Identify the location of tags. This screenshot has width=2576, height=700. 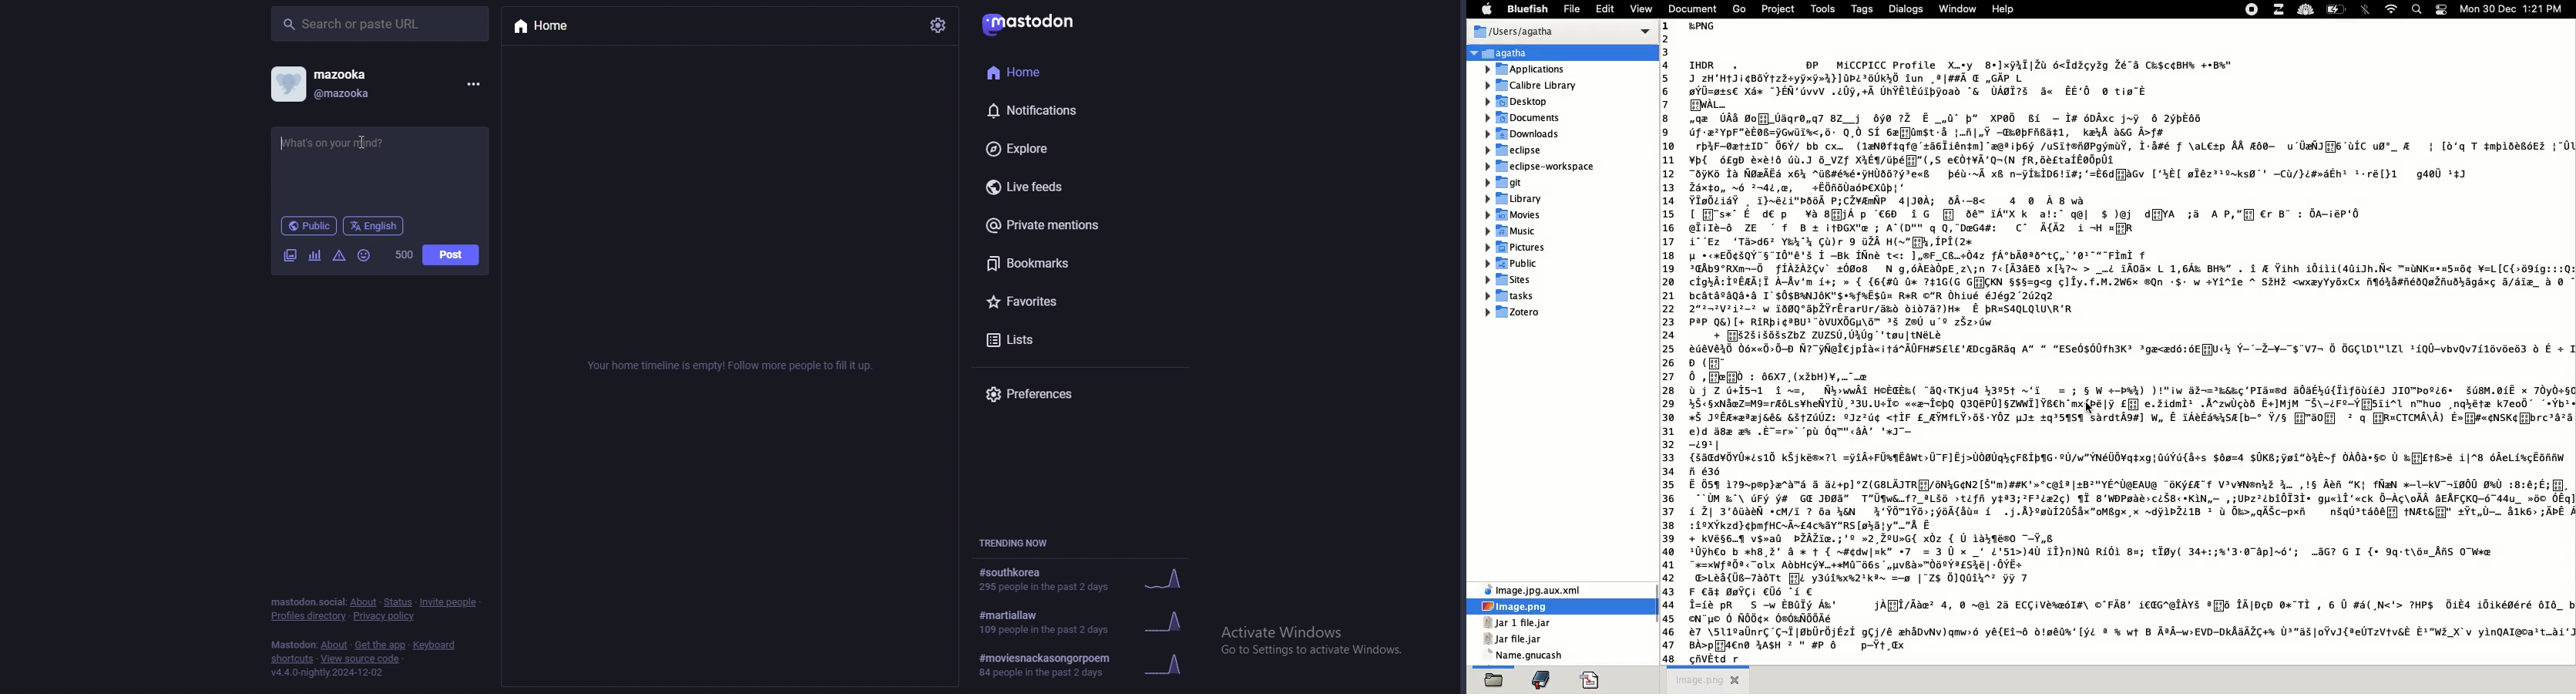
(1865, 10).